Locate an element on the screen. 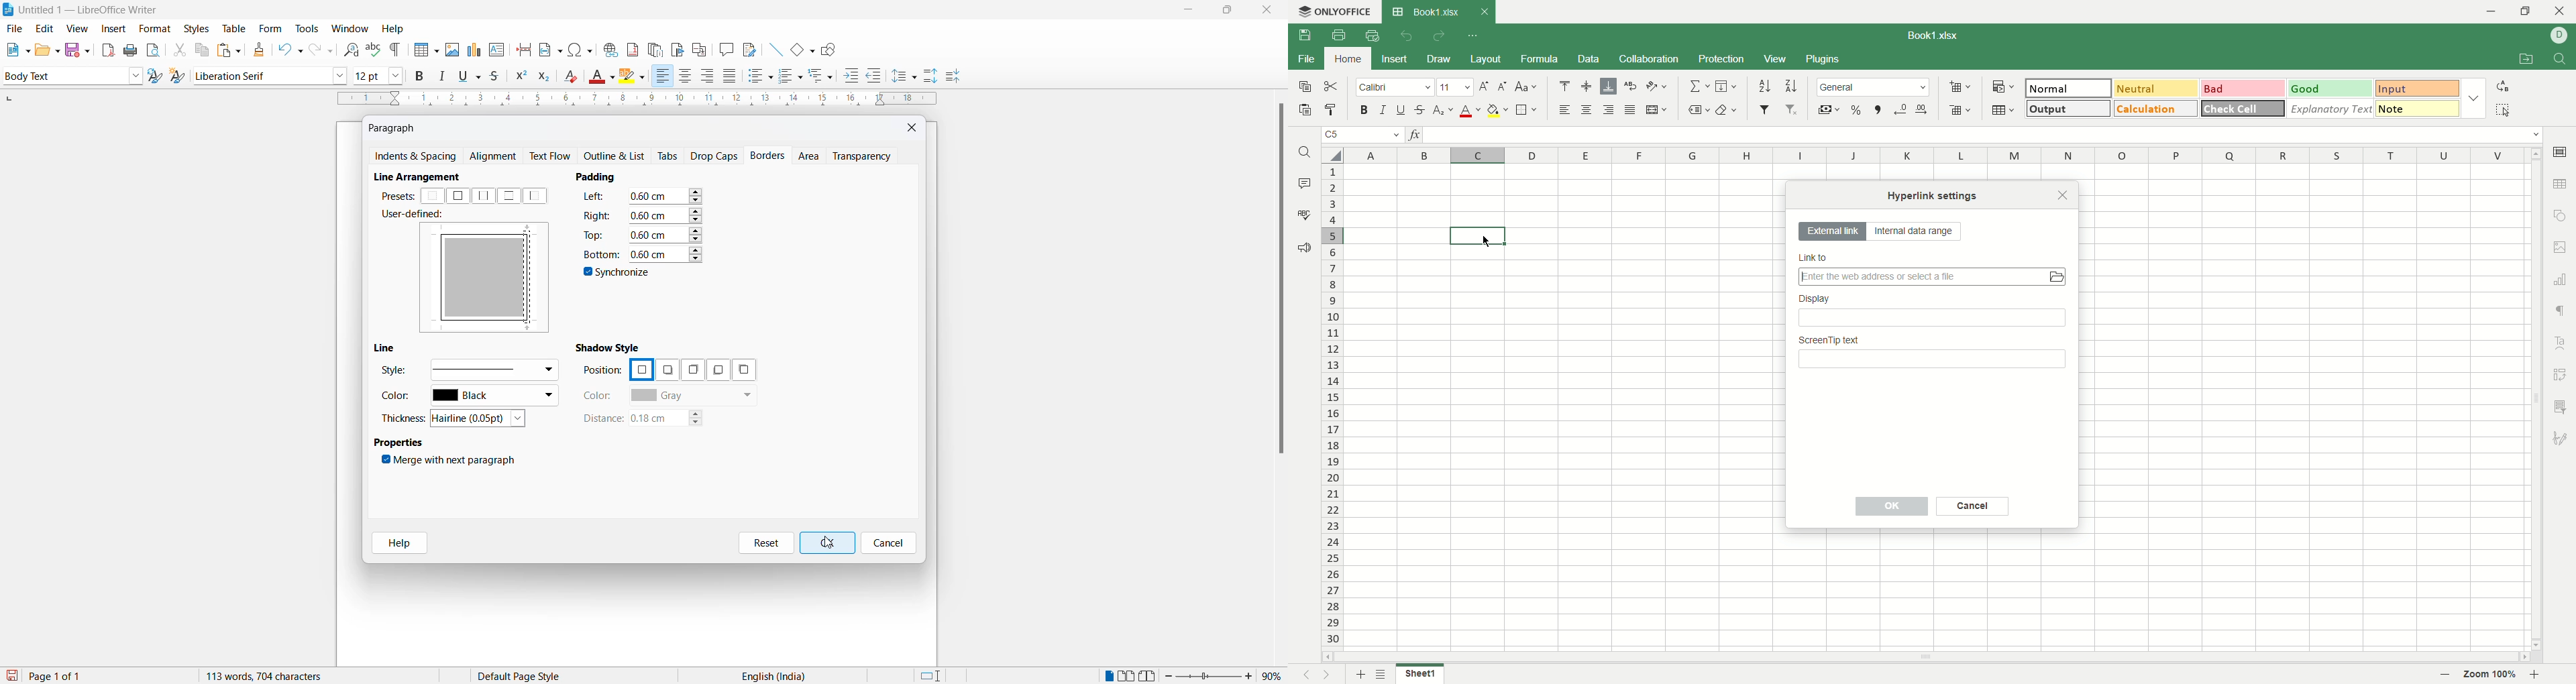 Image resolution: width=2576 pixels, height=700 pixels. multi page view is located at coordinates (1128, 676).